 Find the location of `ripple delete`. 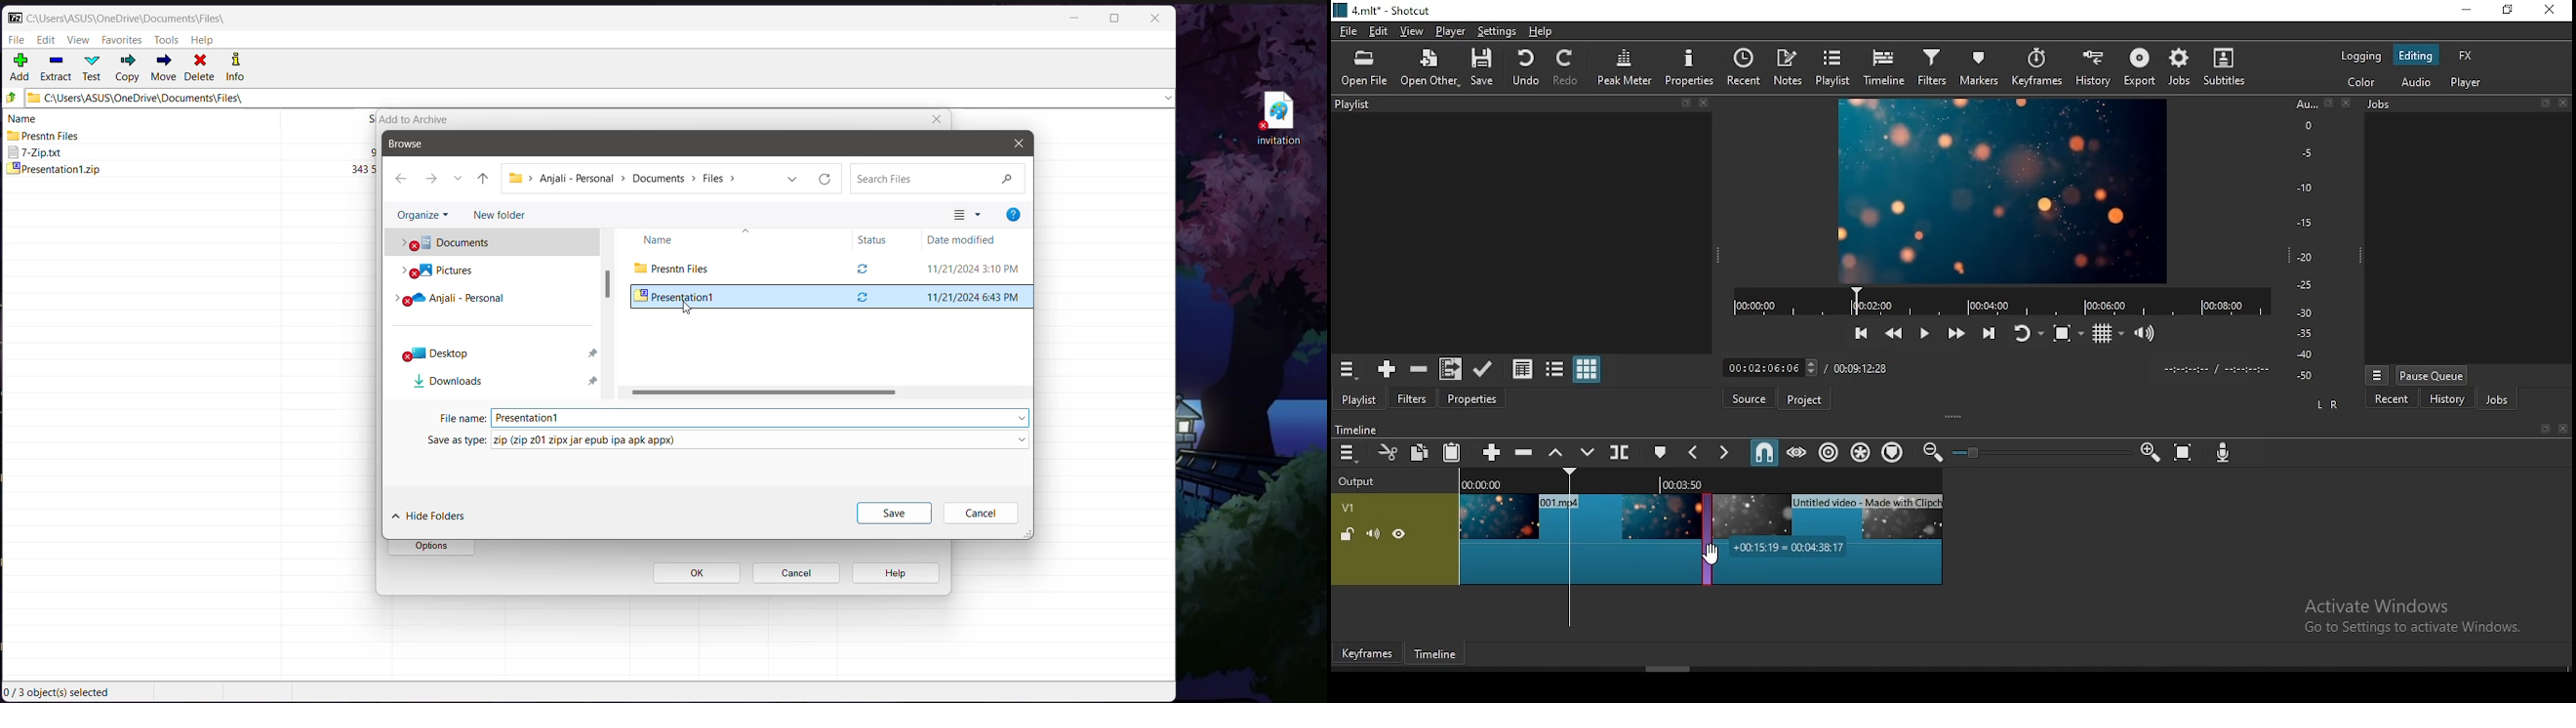

ripple delete is located at coordinates (1521, 452).